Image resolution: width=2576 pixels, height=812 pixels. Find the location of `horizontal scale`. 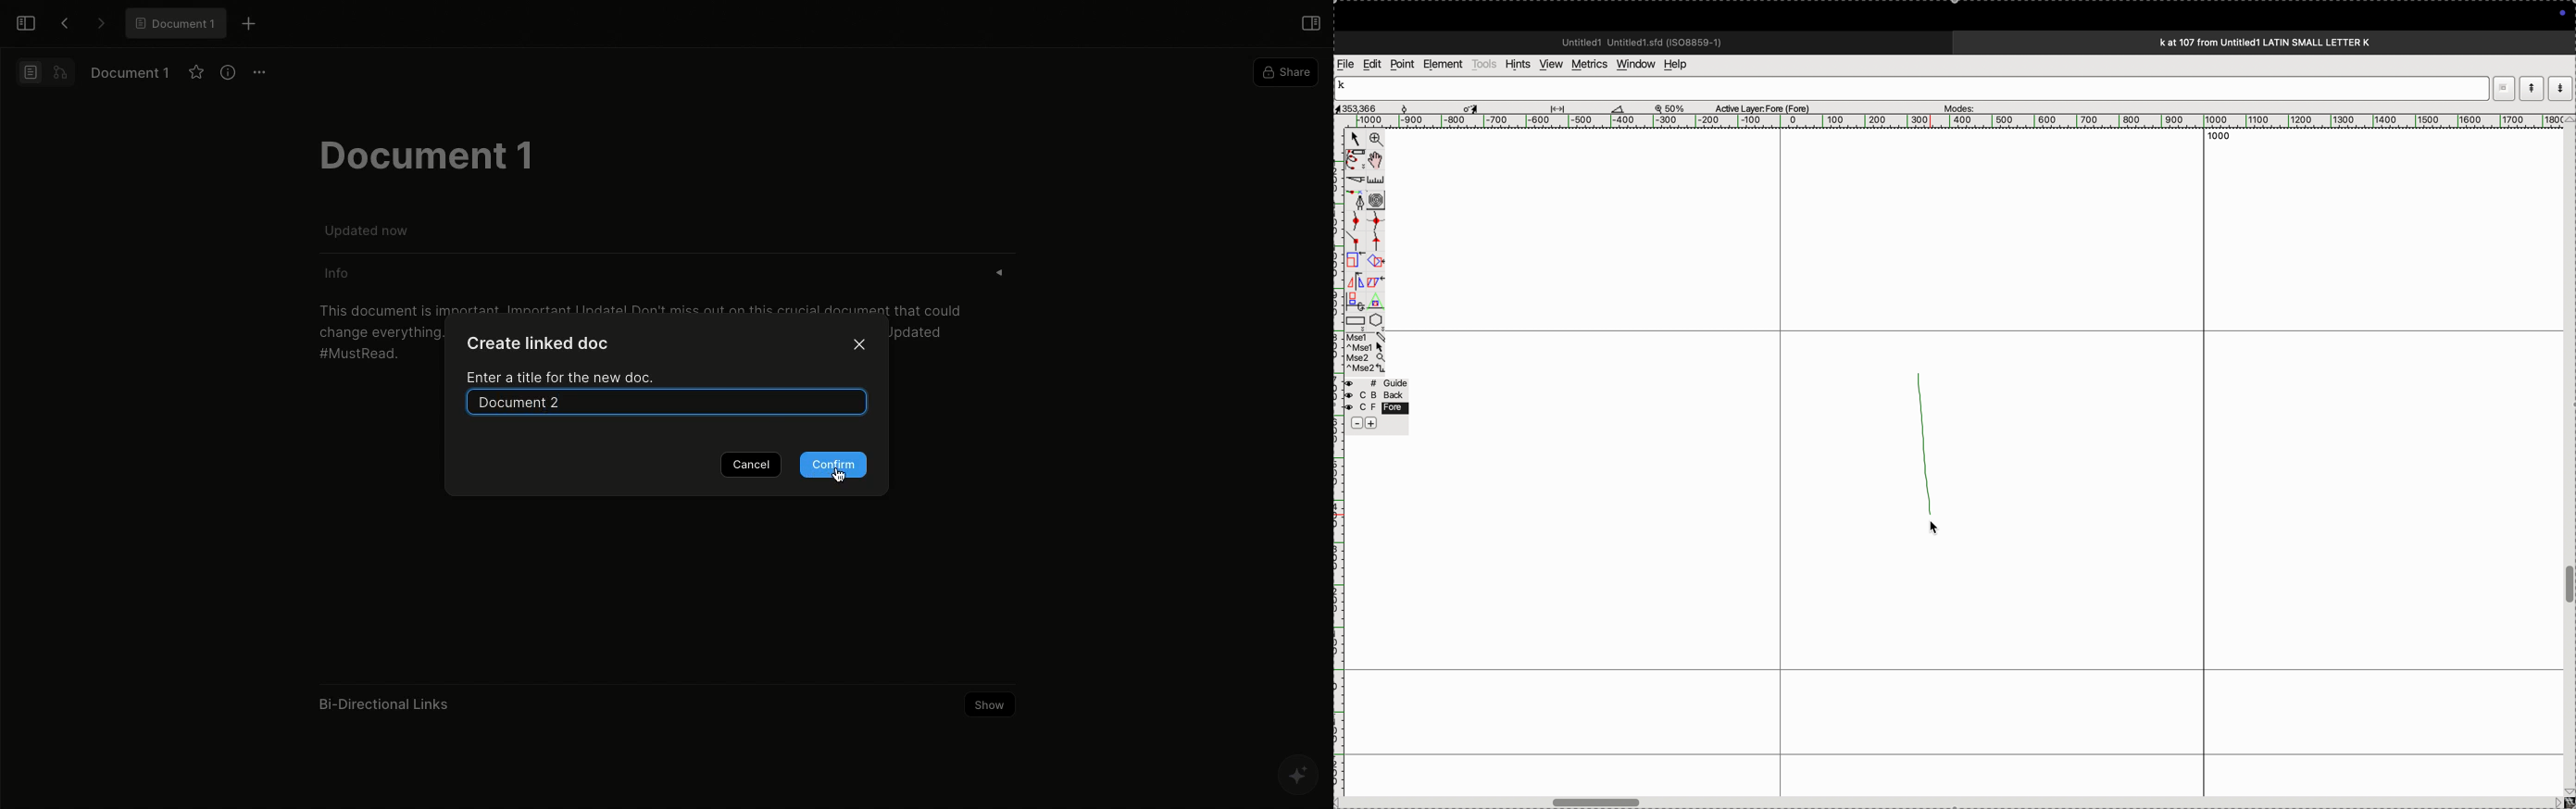

horizontal scale is located at coordinates (1943, 121).